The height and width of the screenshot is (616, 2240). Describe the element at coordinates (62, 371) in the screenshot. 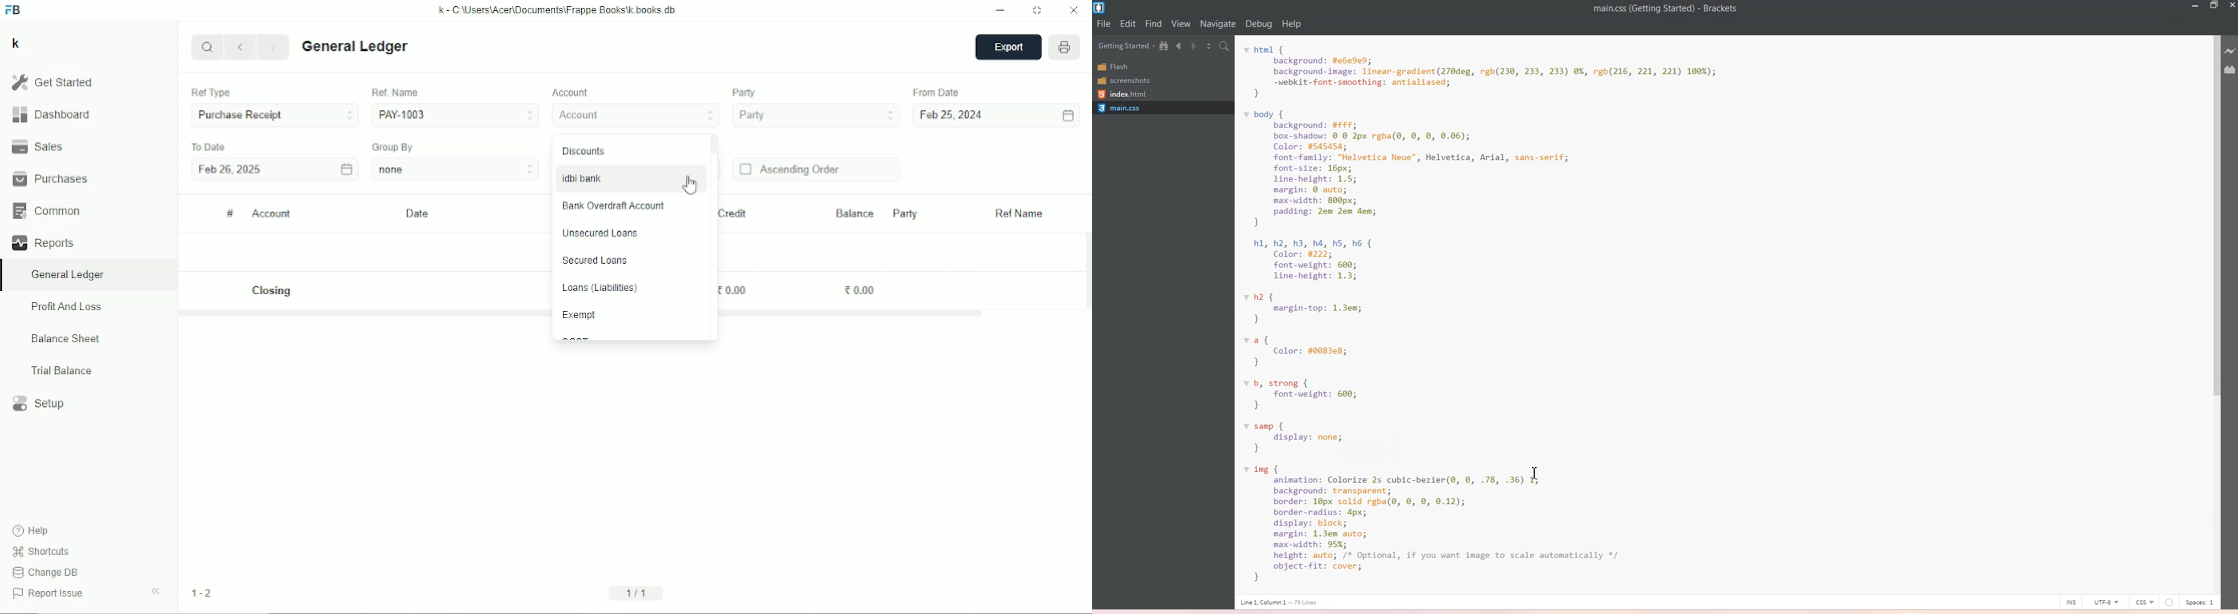

I see `Trial balance` at that location.